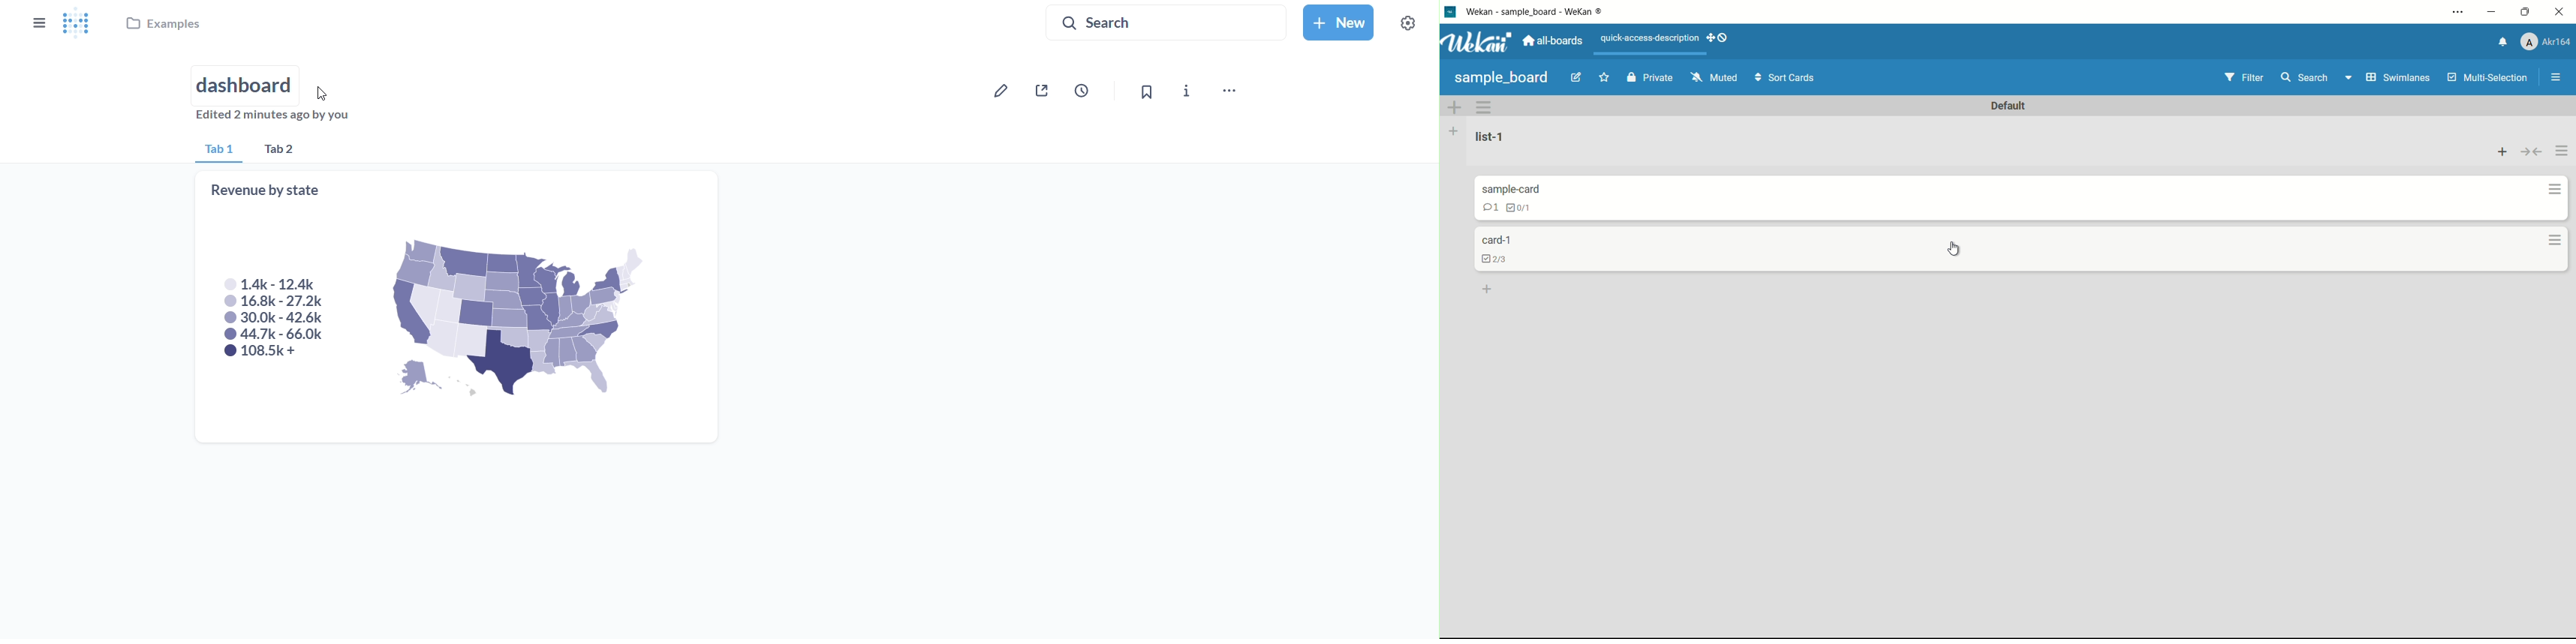 This screenshot has width=2576, height=644. I want to click on default, so click(2010, 105).